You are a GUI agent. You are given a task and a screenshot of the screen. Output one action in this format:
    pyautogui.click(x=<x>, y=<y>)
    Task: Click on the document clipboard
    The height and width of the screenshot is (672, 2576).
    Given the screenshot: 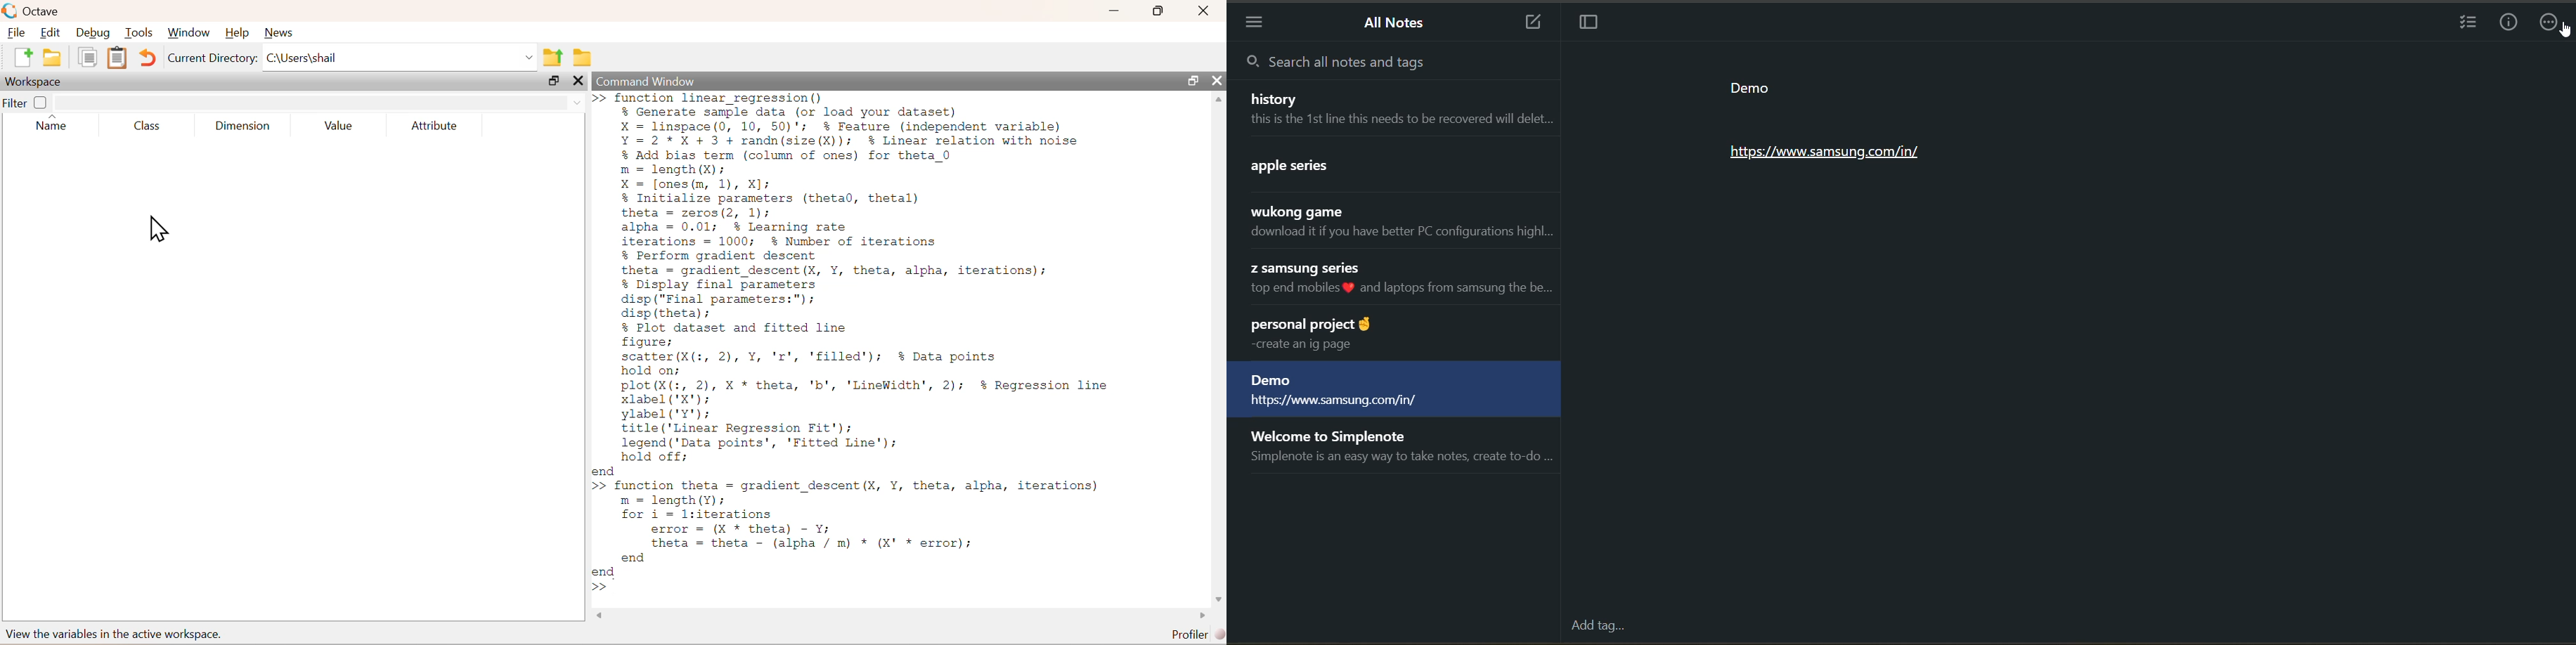 What is the action you would take?
    pyautogui.click(x=117, y=59)
    